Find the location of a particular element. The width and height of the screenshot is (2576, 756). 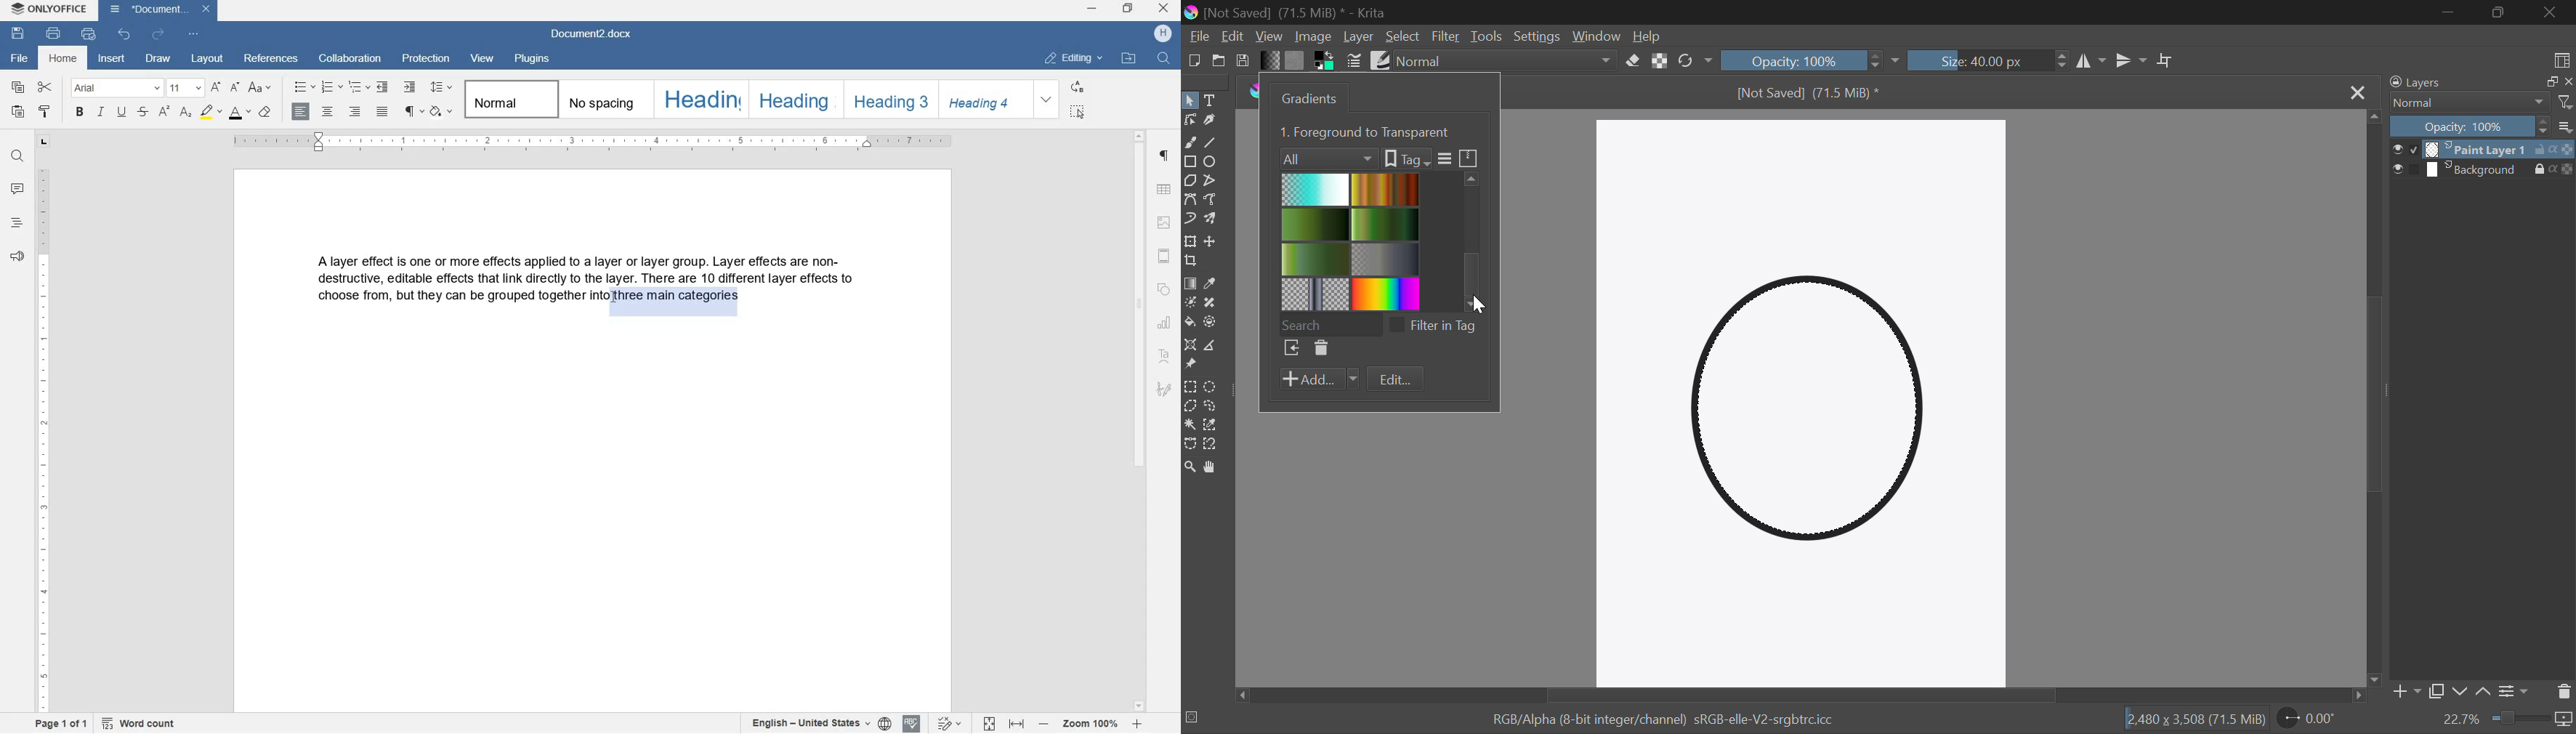

word count is located at coordinates (139, 724).